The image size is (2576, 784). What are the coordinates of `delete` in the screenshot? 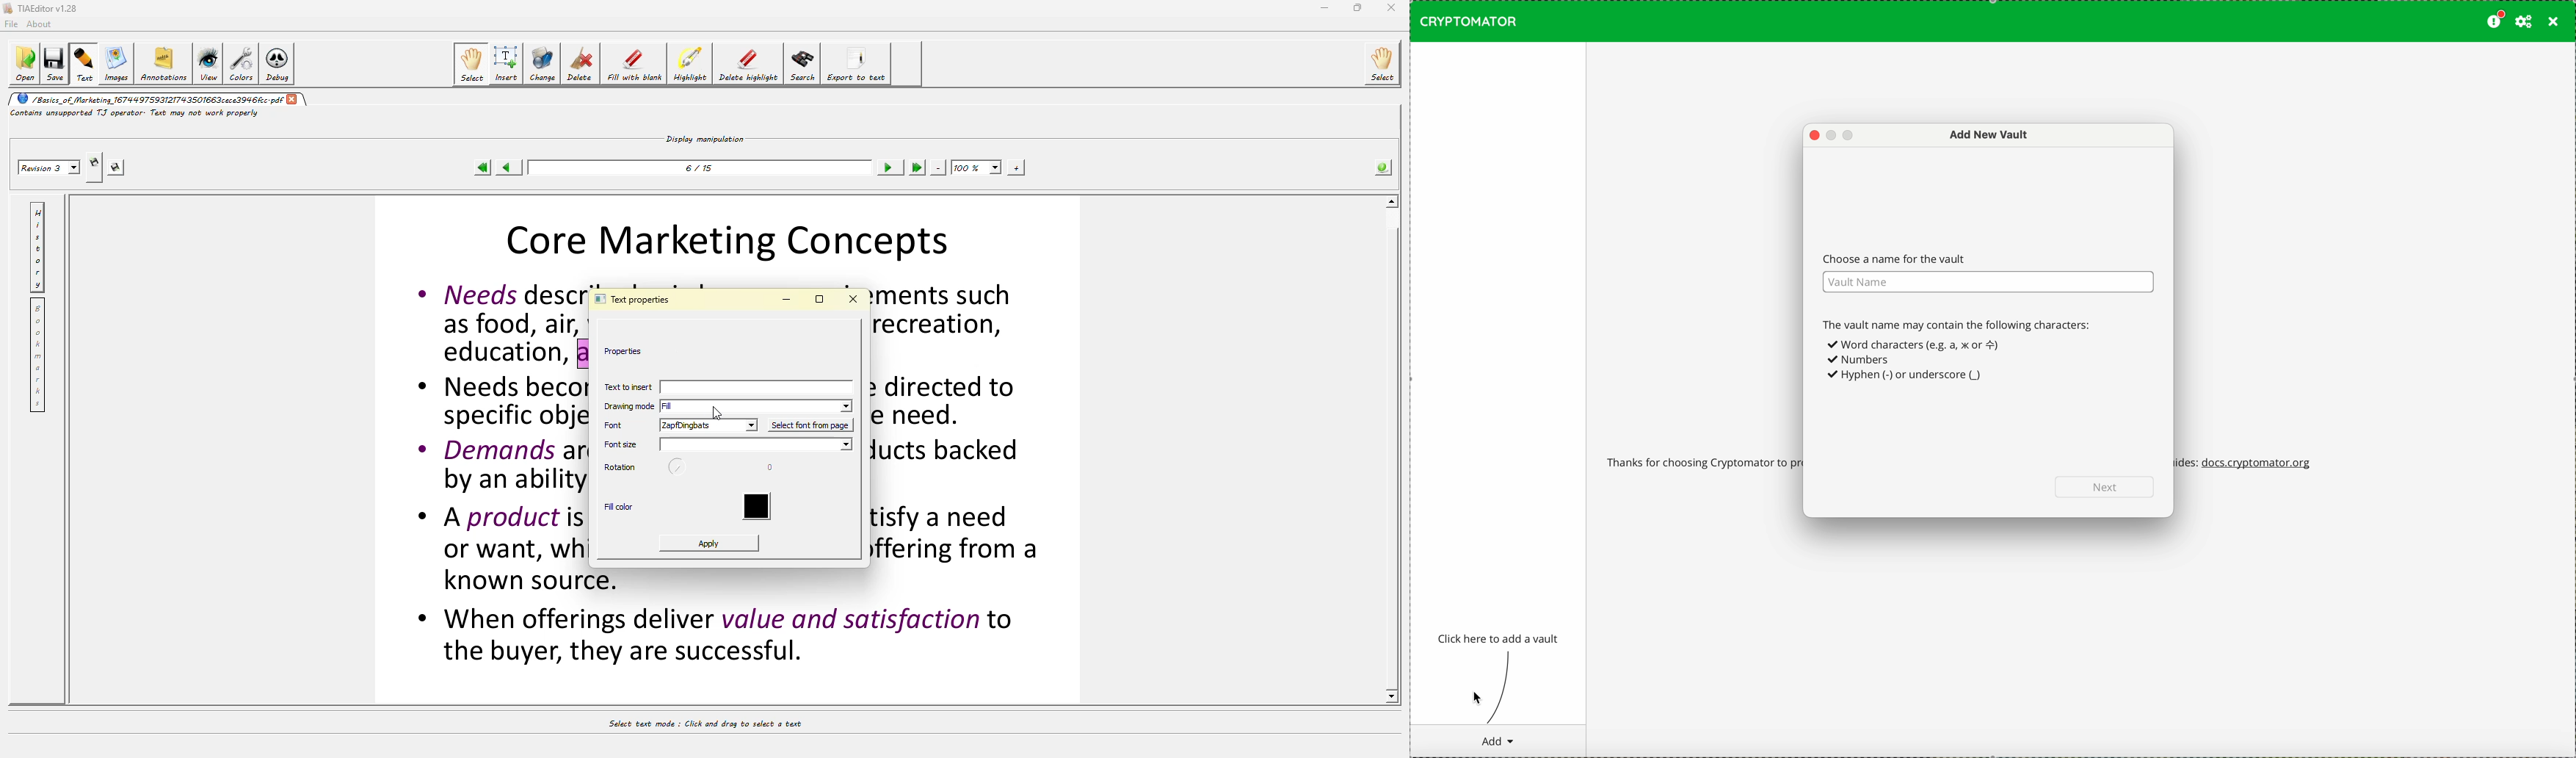 It's located at (581, 62).